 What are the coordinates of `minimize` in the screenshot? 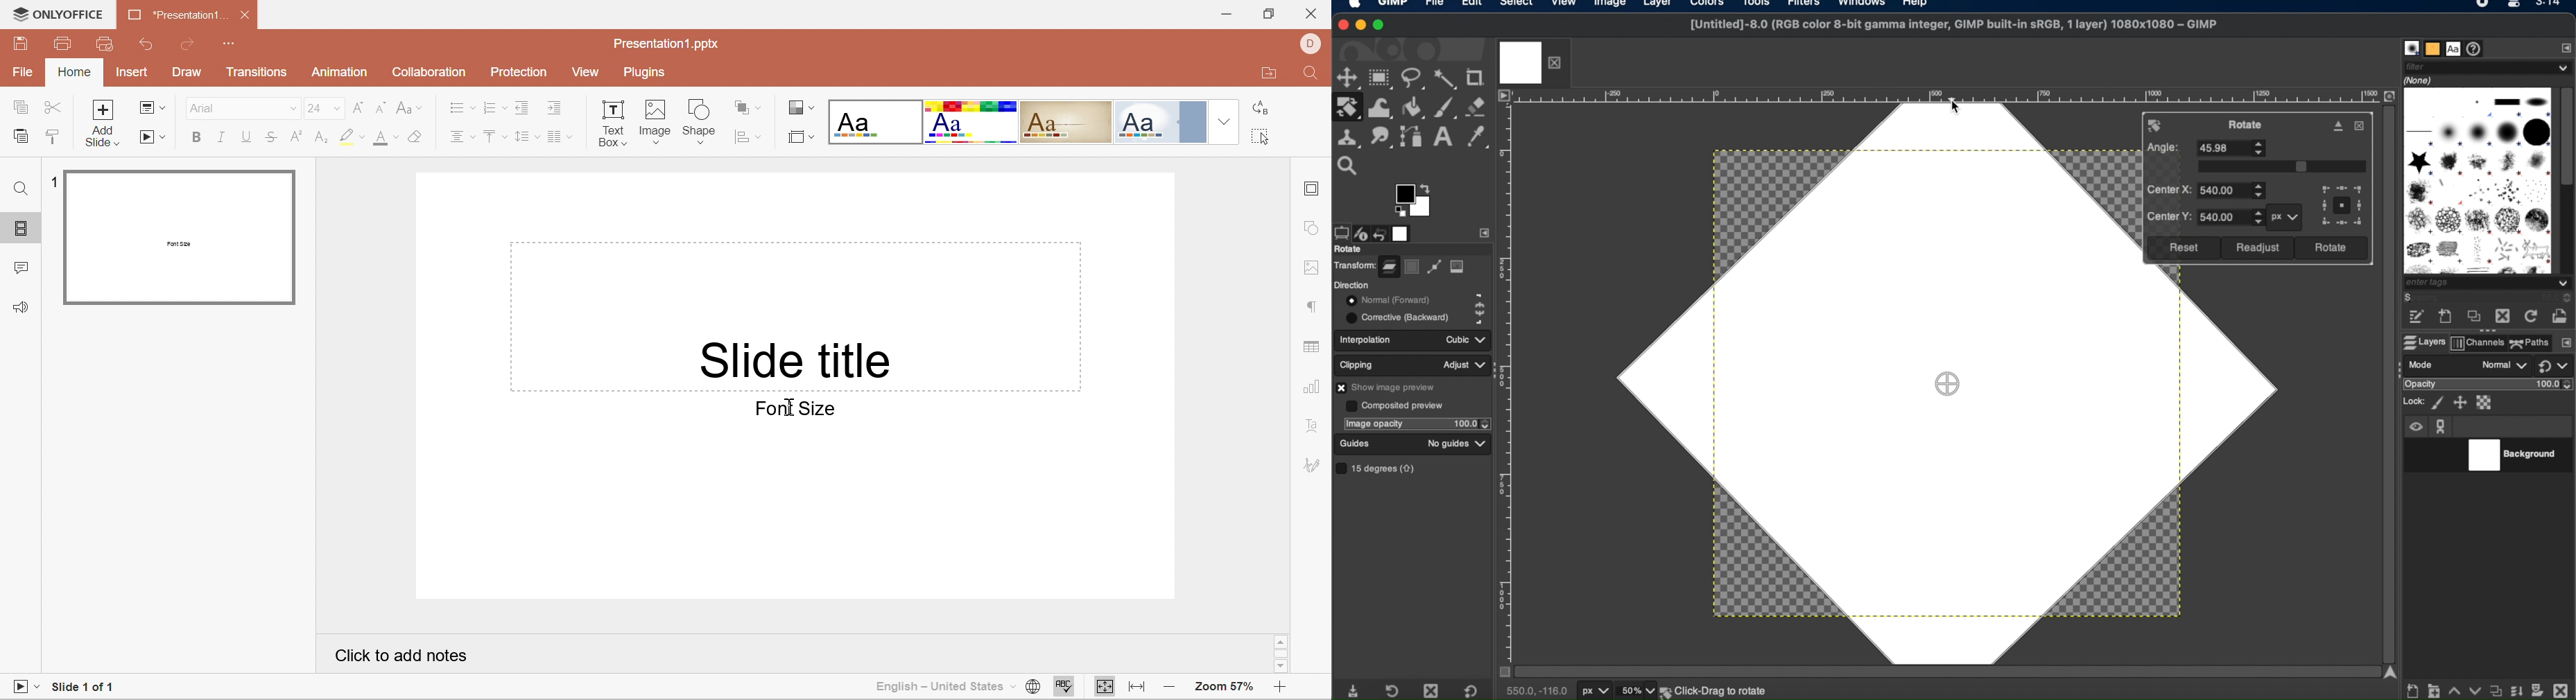 It's located at (1362, 26).